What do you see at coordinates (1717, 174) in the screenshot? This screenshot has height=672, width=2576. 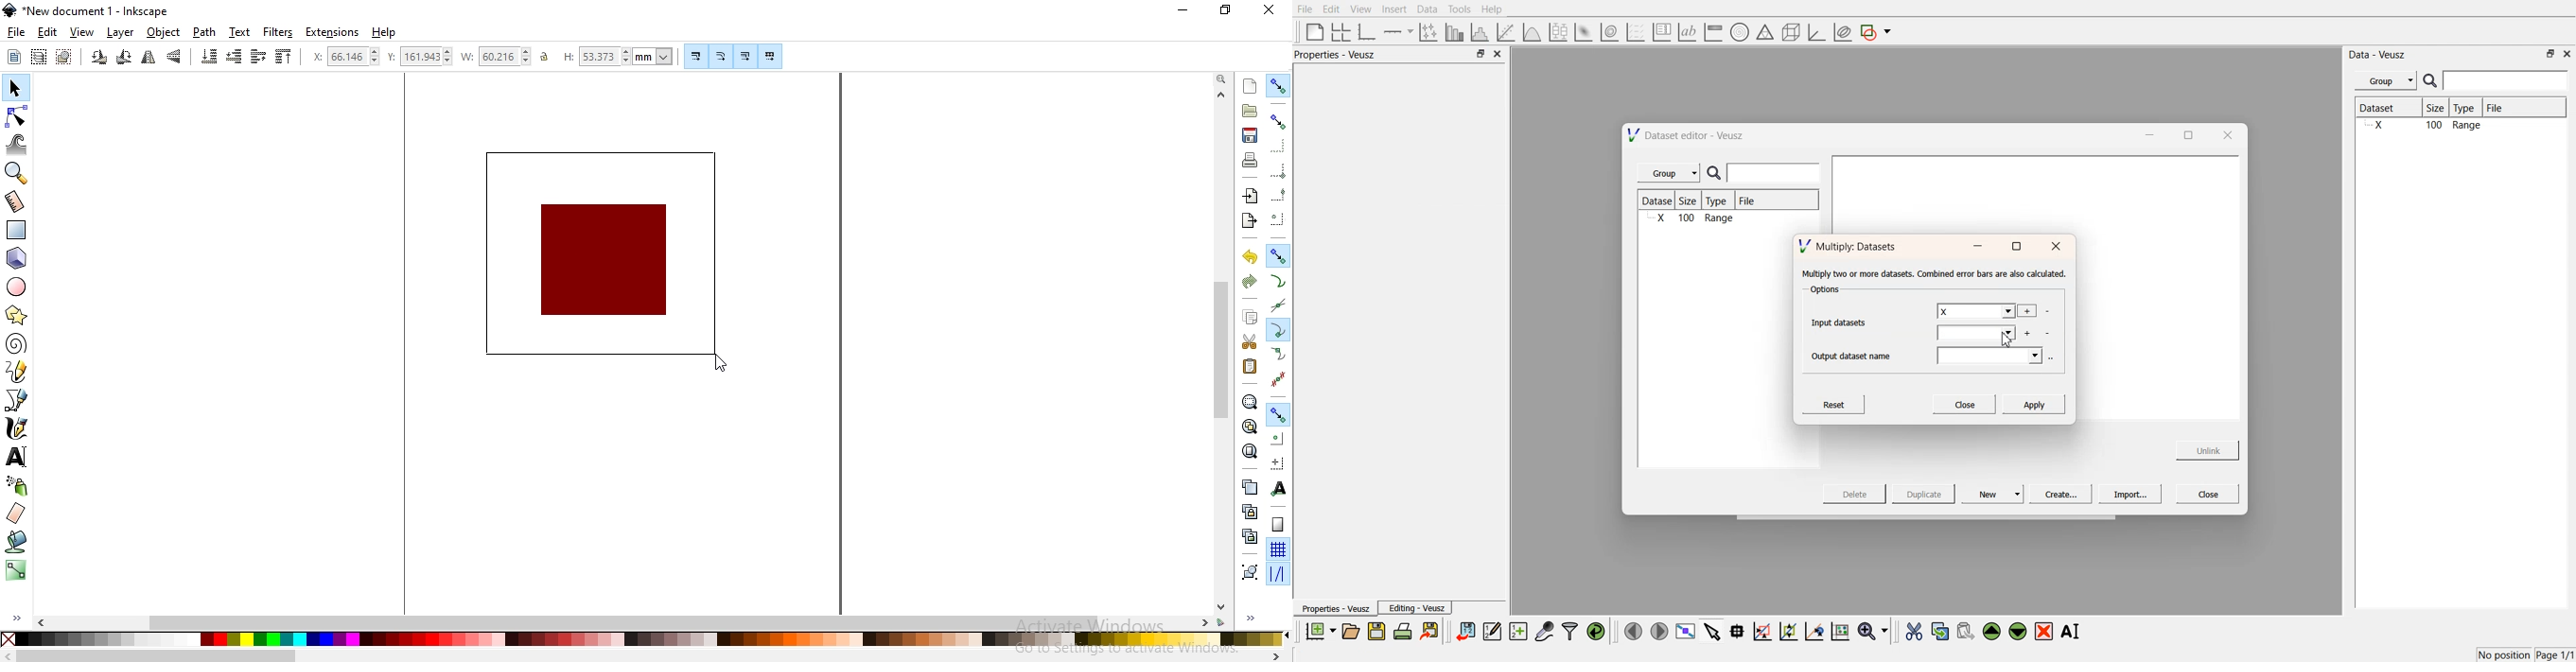 I see `search icon` at bounding box center [1717, 174].